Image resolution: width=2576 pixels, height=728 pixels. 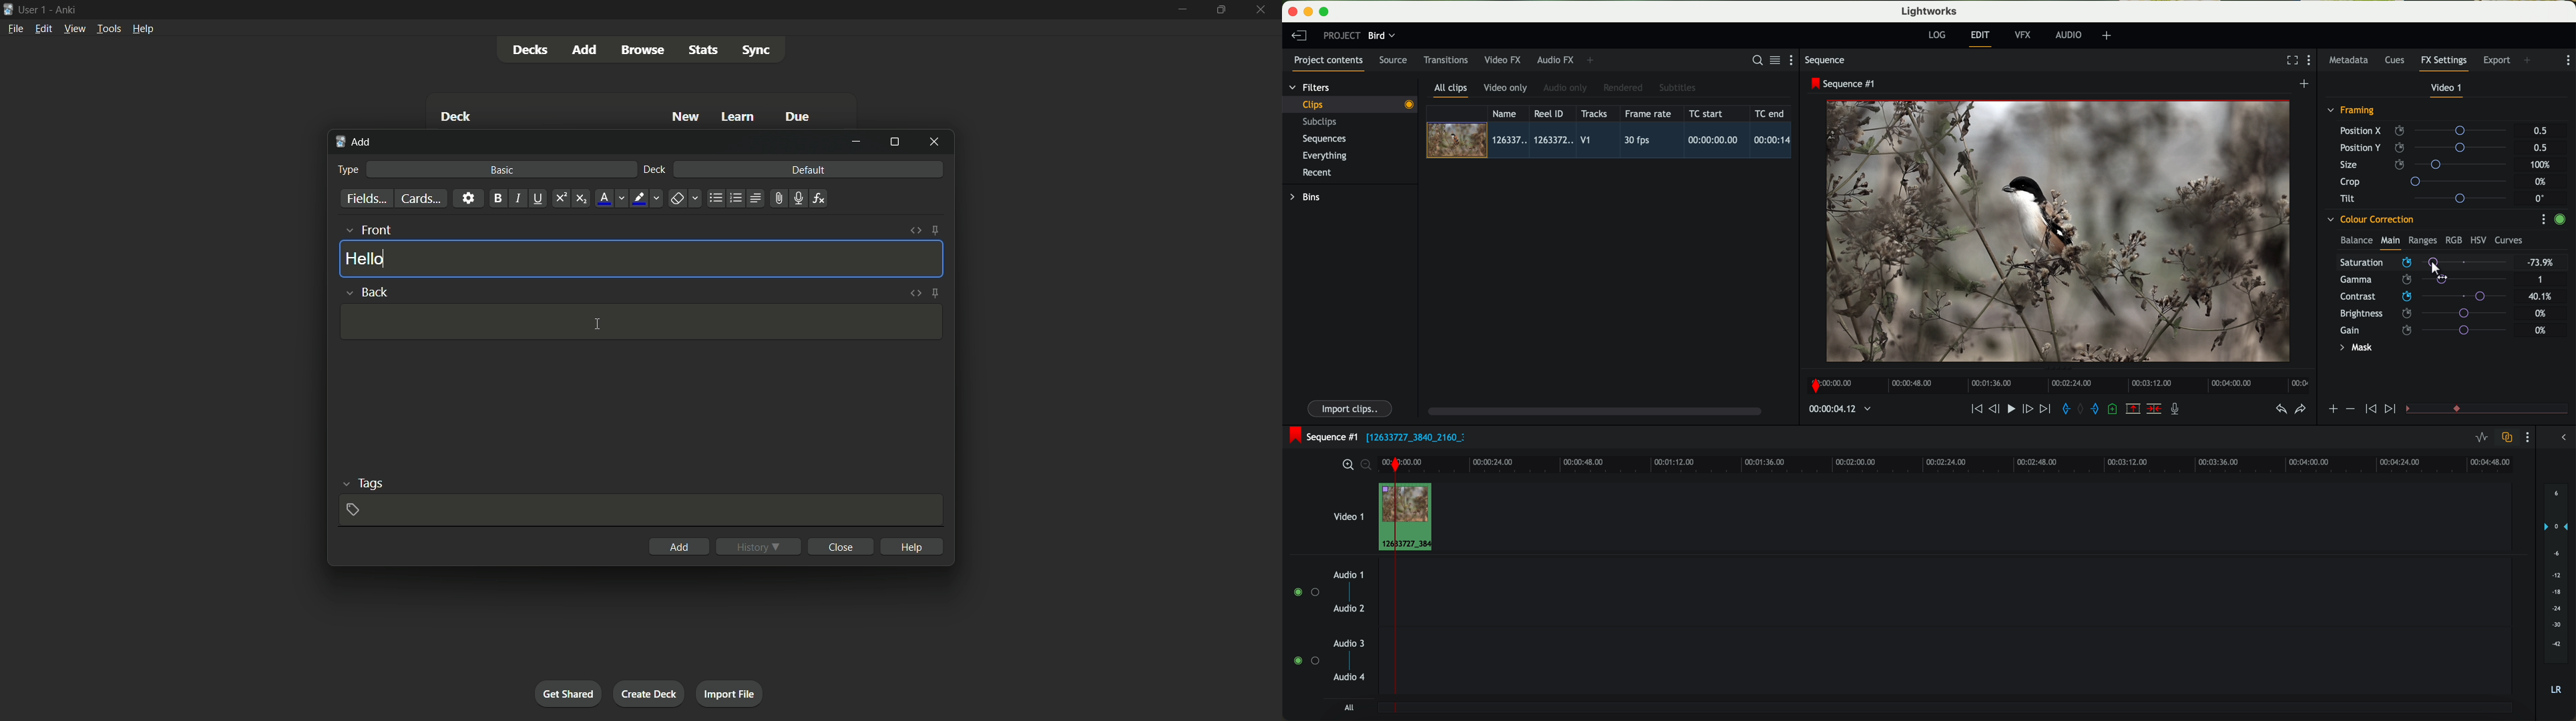 What do you see at coordinates (1770, 113) in the screenshot?
I see `TC end` at bounding box center [1770, 113].